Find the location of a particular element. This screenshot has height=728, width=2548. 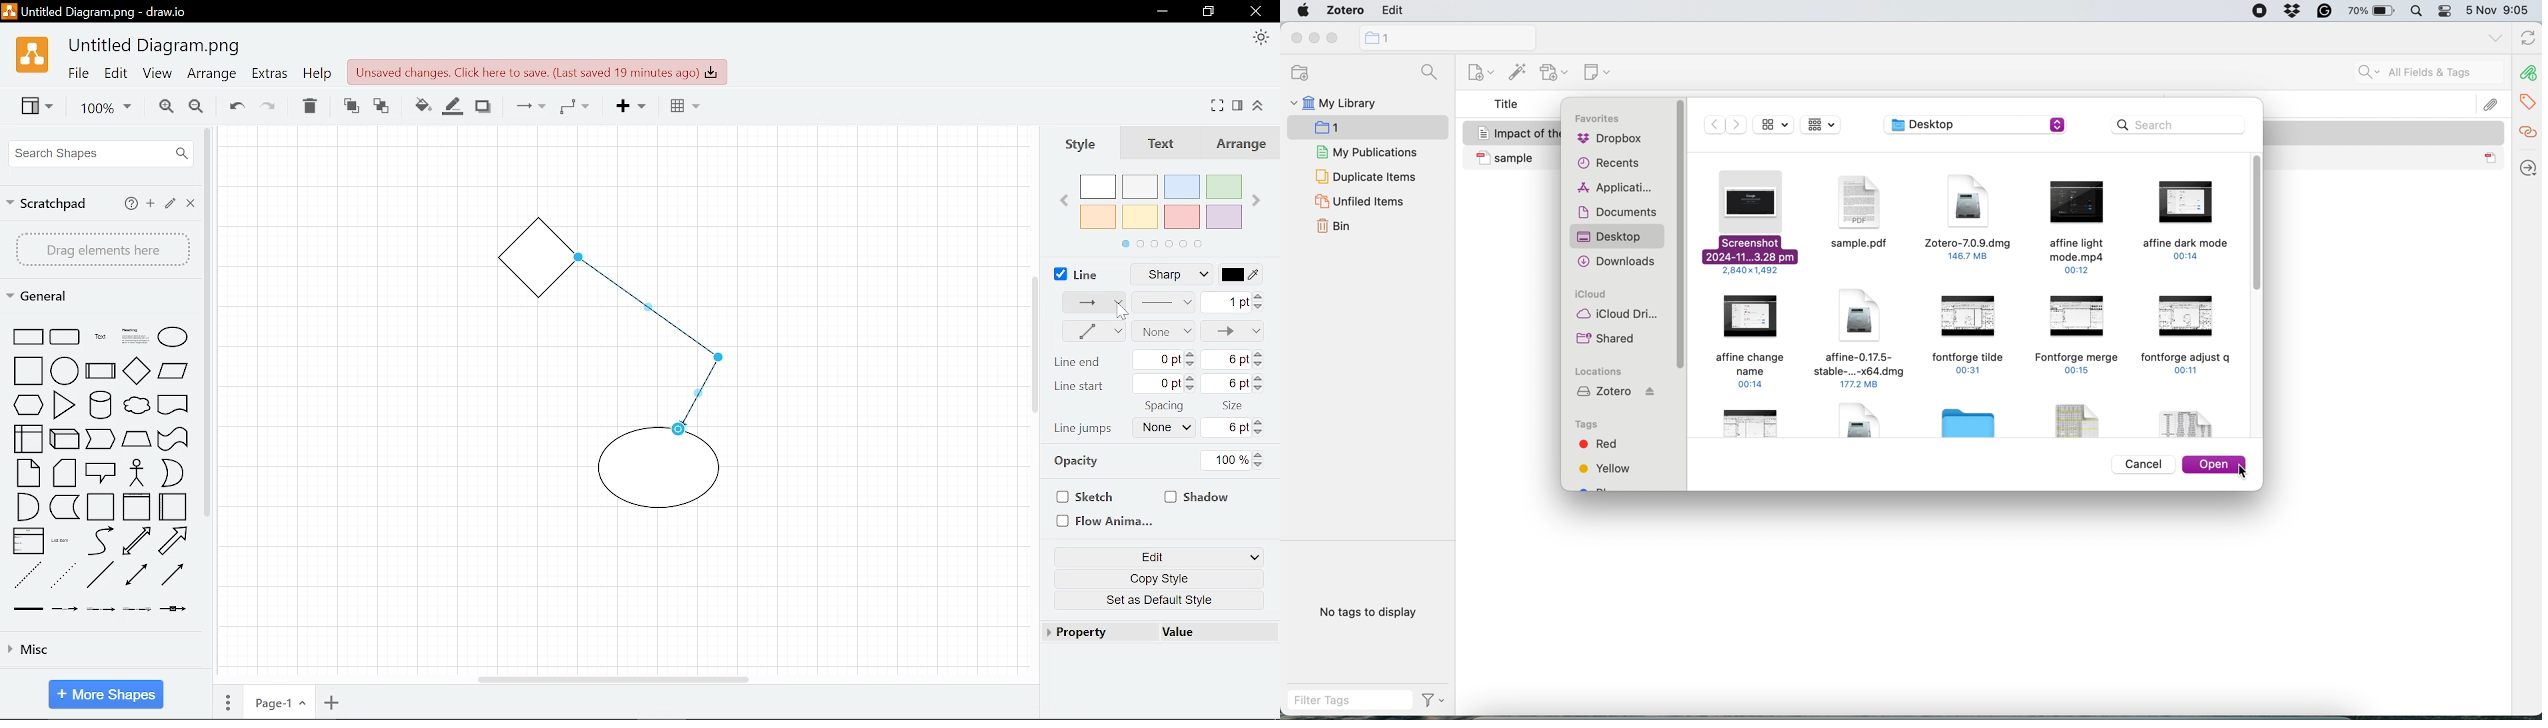

sample.pdf is located at coordinates (1862, 213).